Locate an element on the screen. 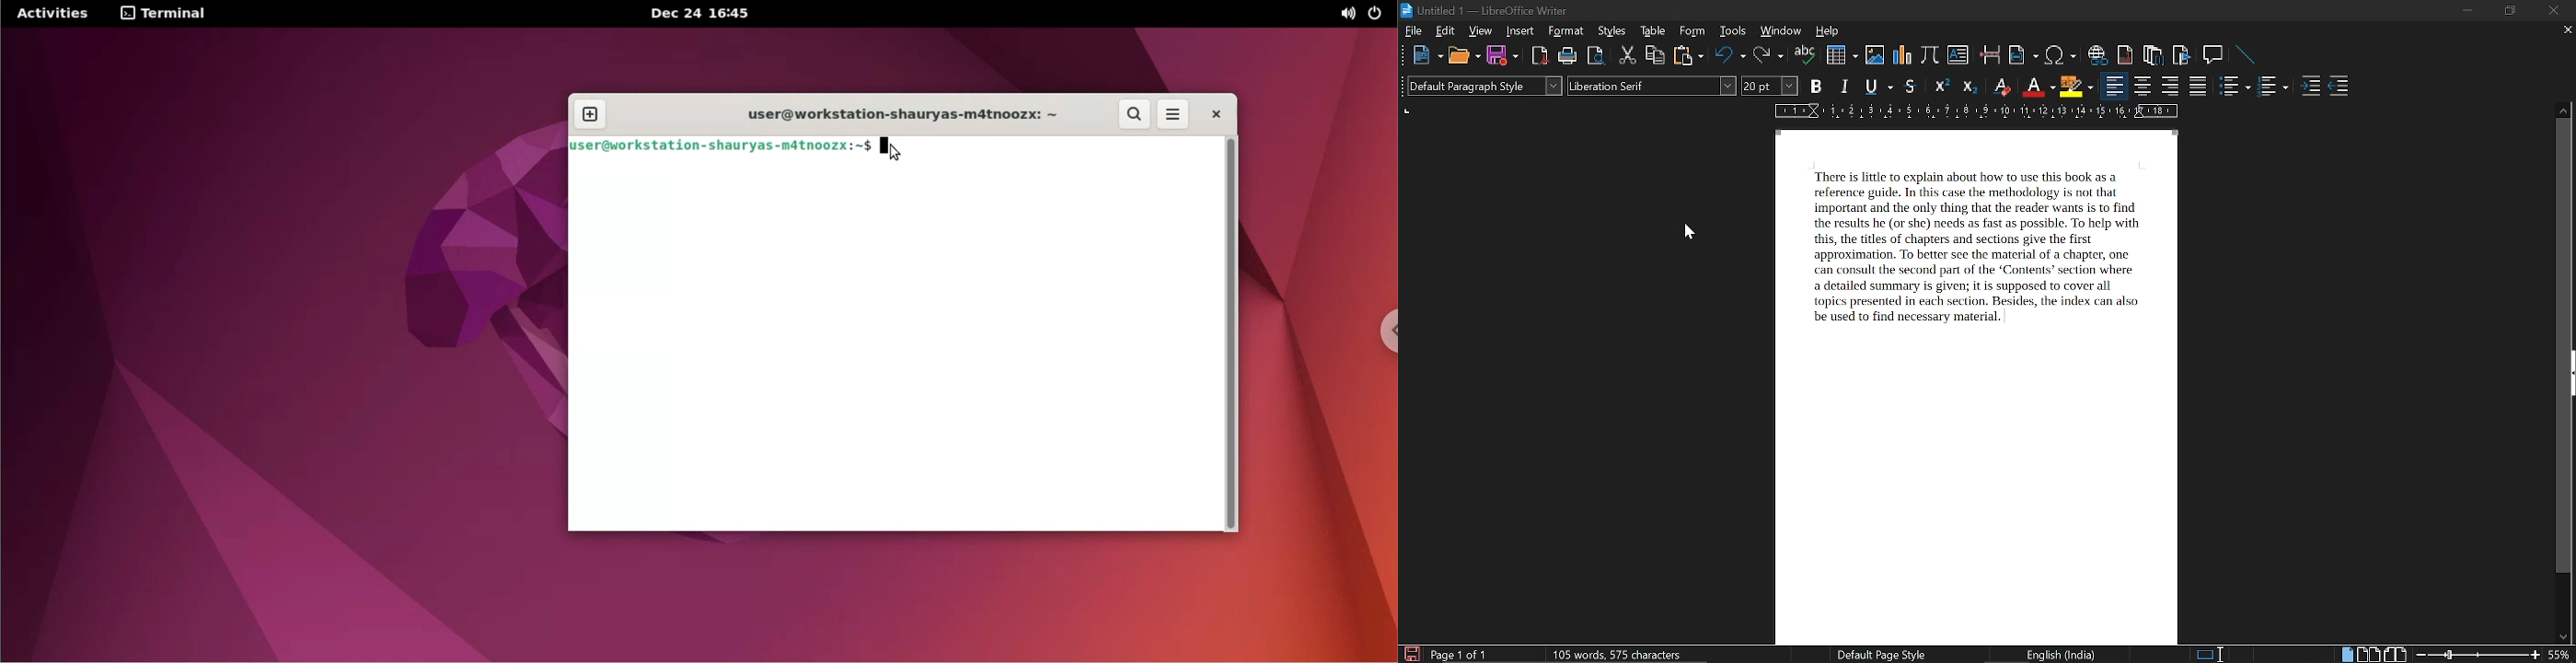 This screenshot has width=2576, height=672. insert formula is located at coordinates (1929, 56).